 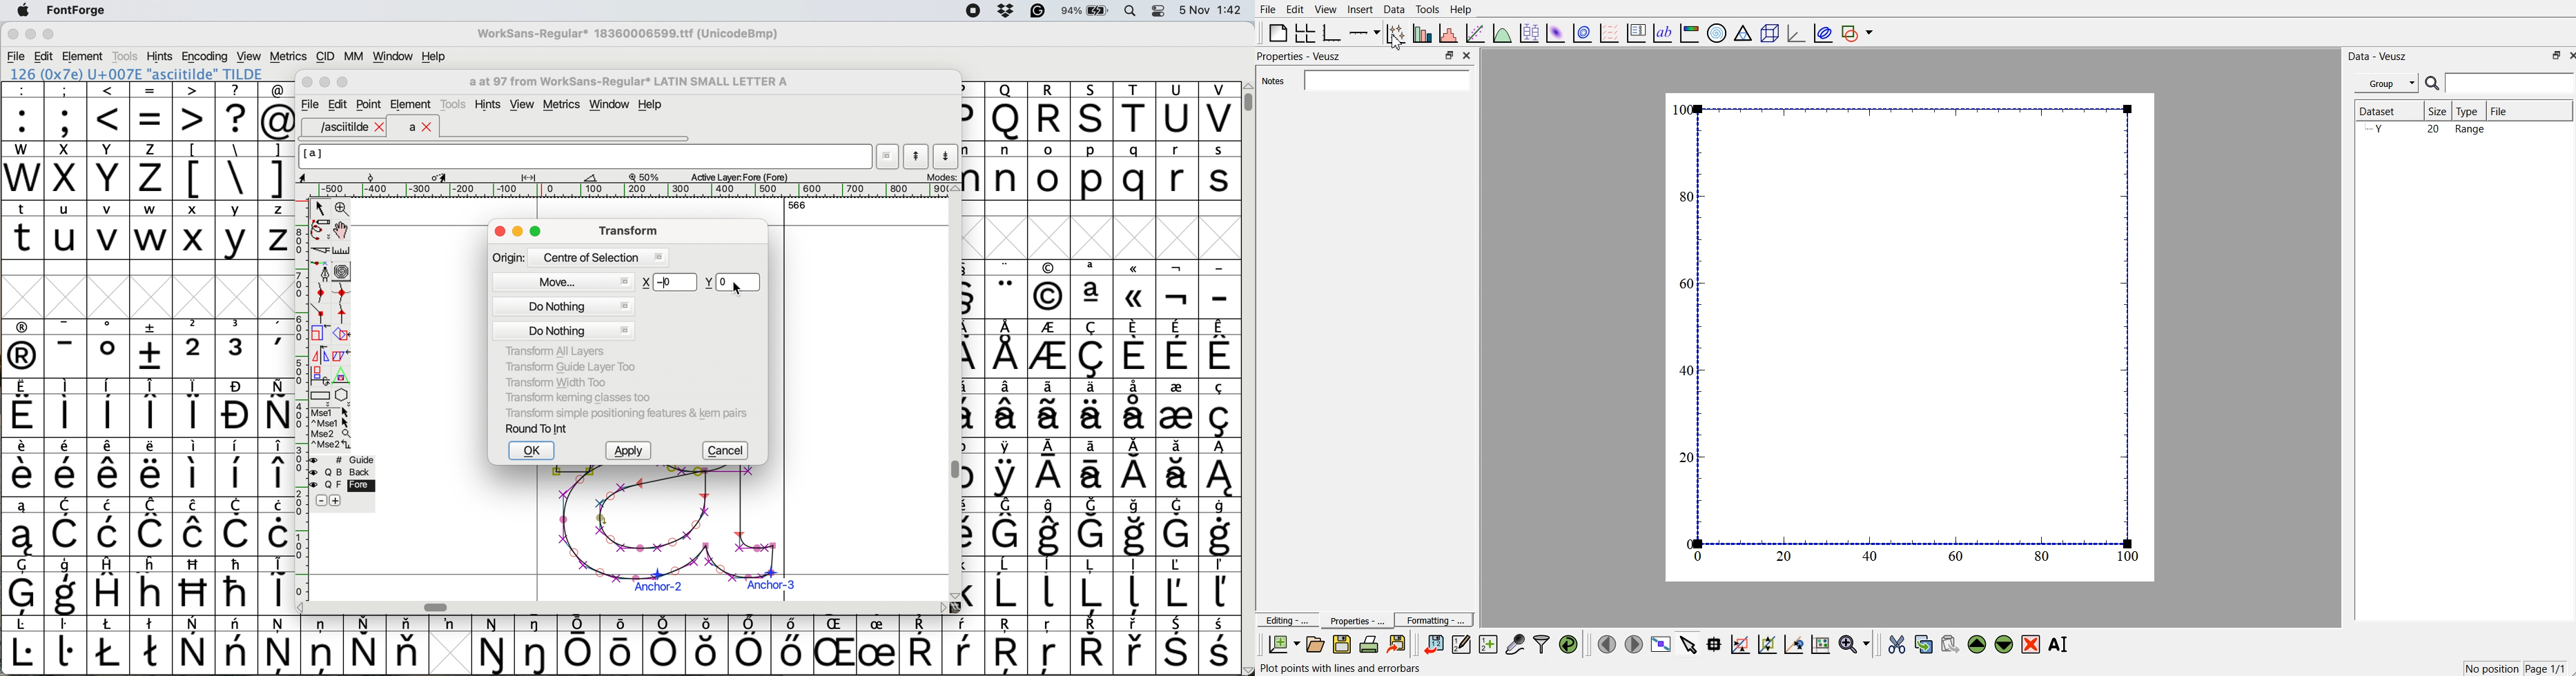 I want to click on vertical scroll bar, so click(x=1246, y=98).